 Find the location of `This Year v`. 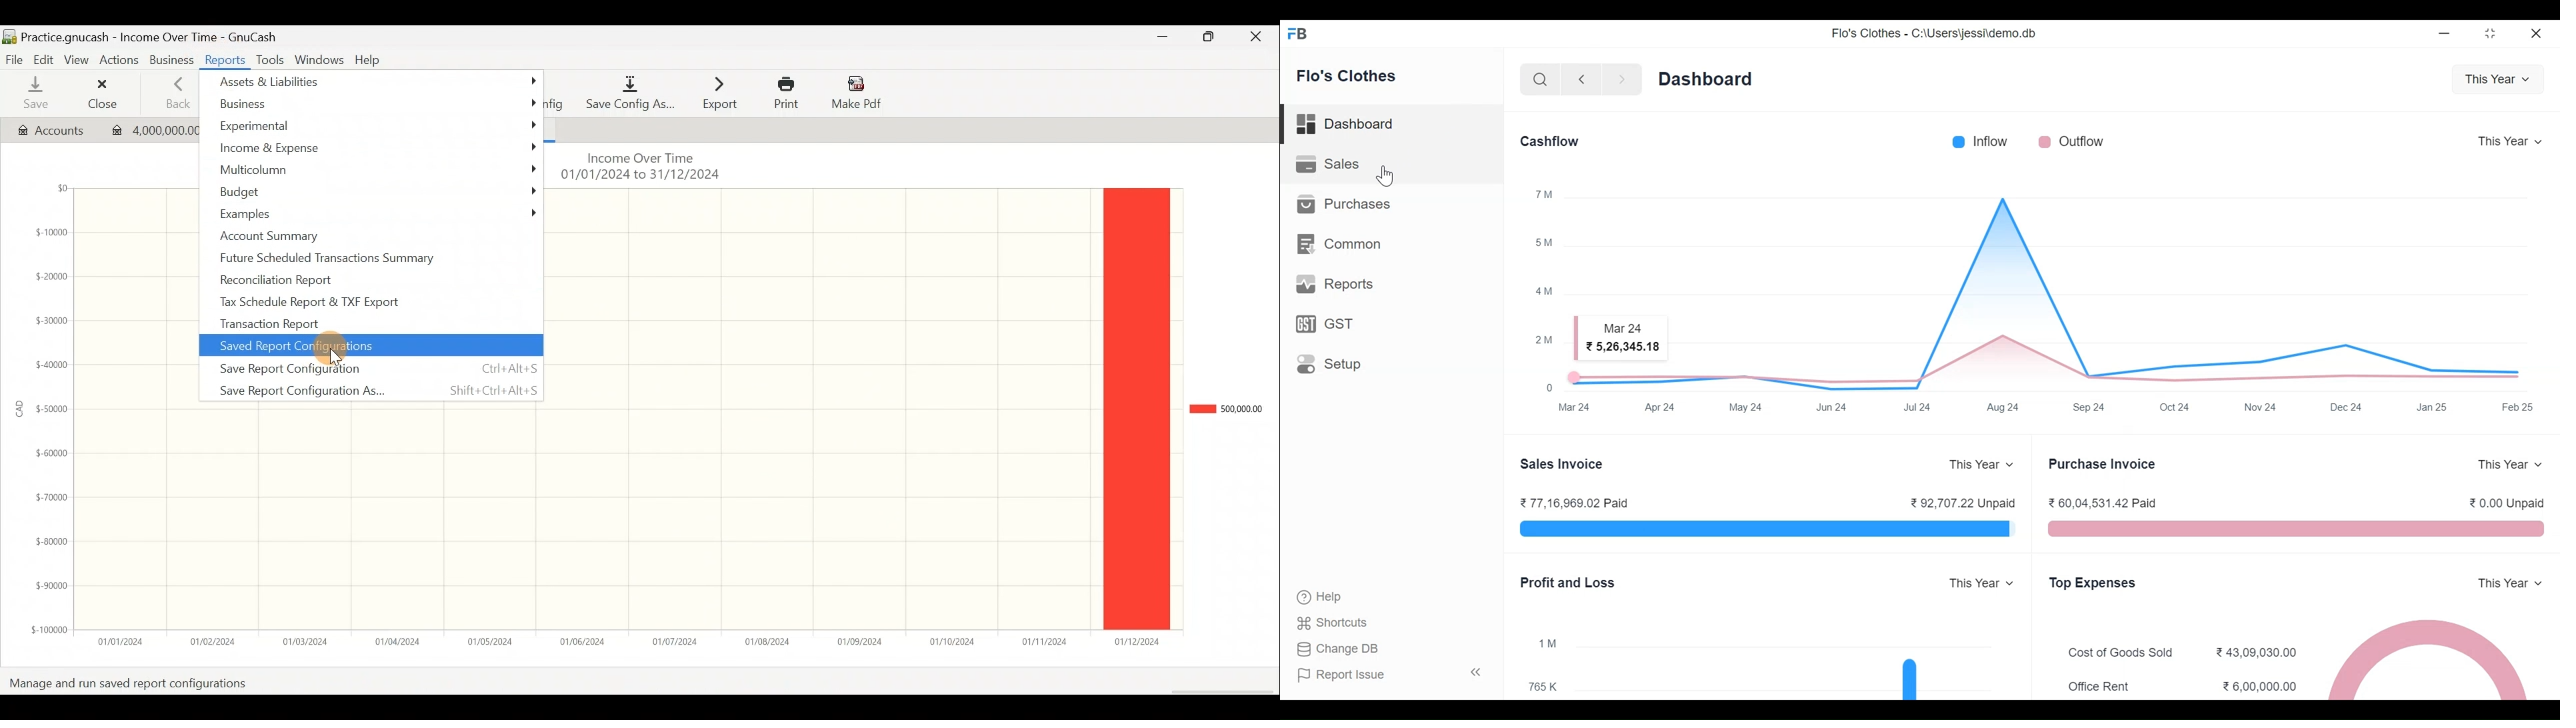

This Year v is located at coordinates (1982, 465).